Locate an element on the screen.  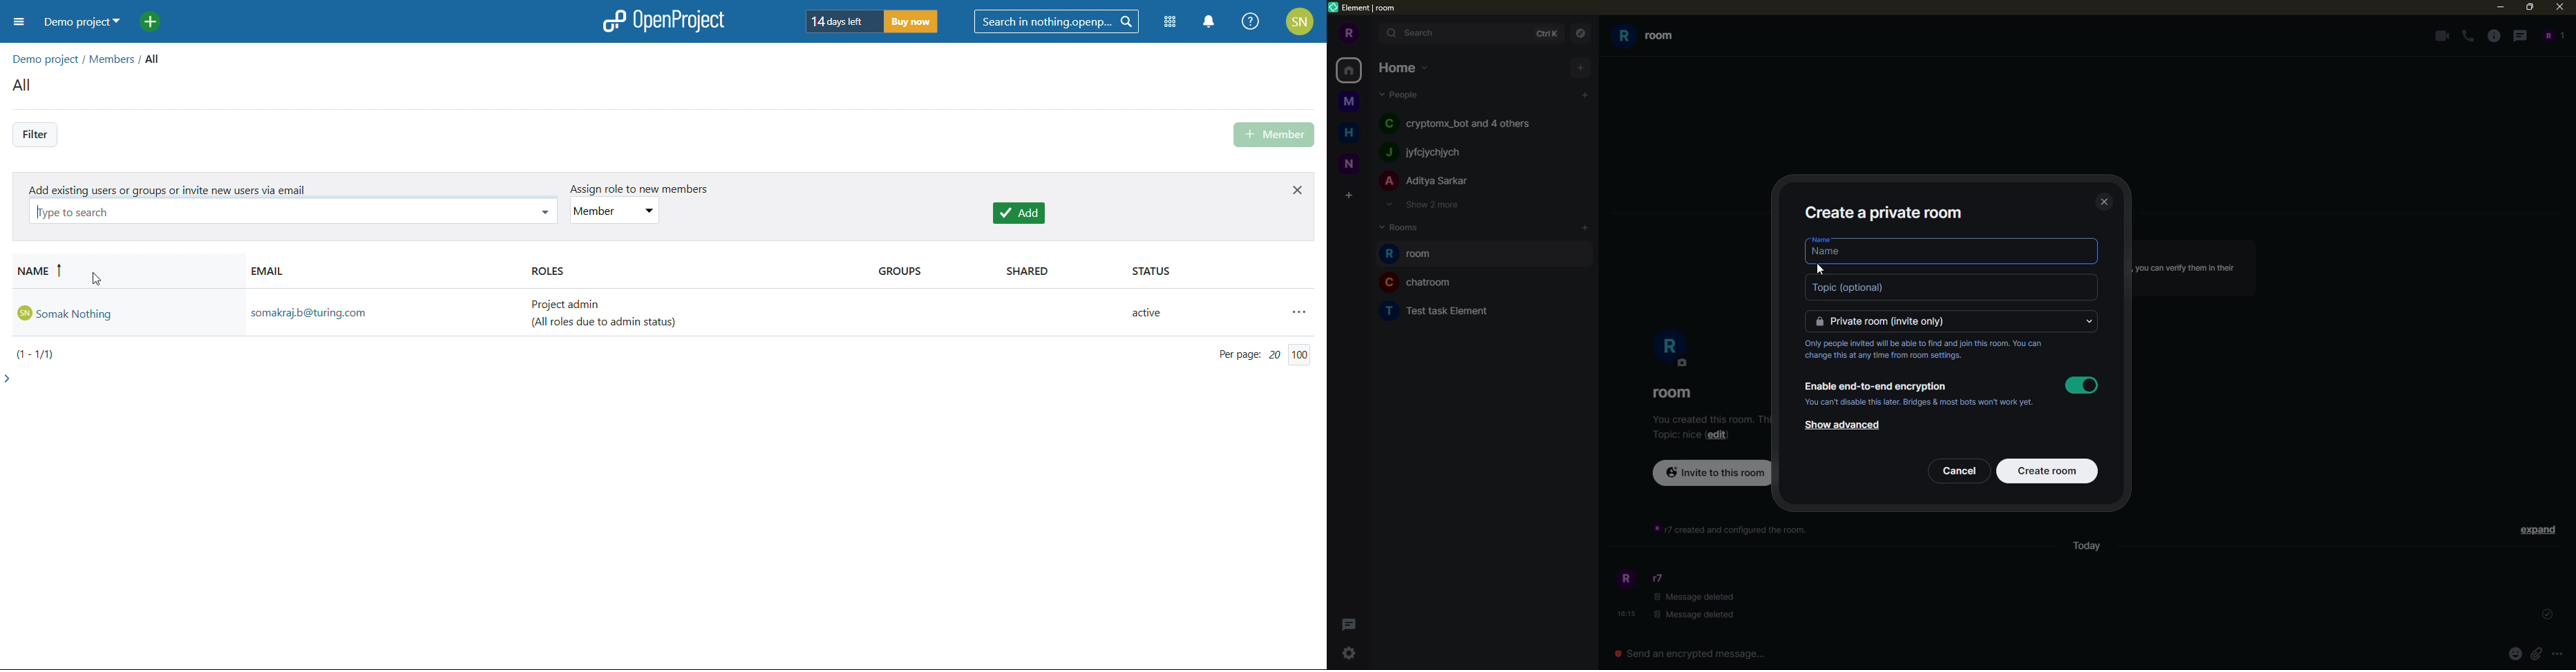
home is located at coordinates (1352, 133).